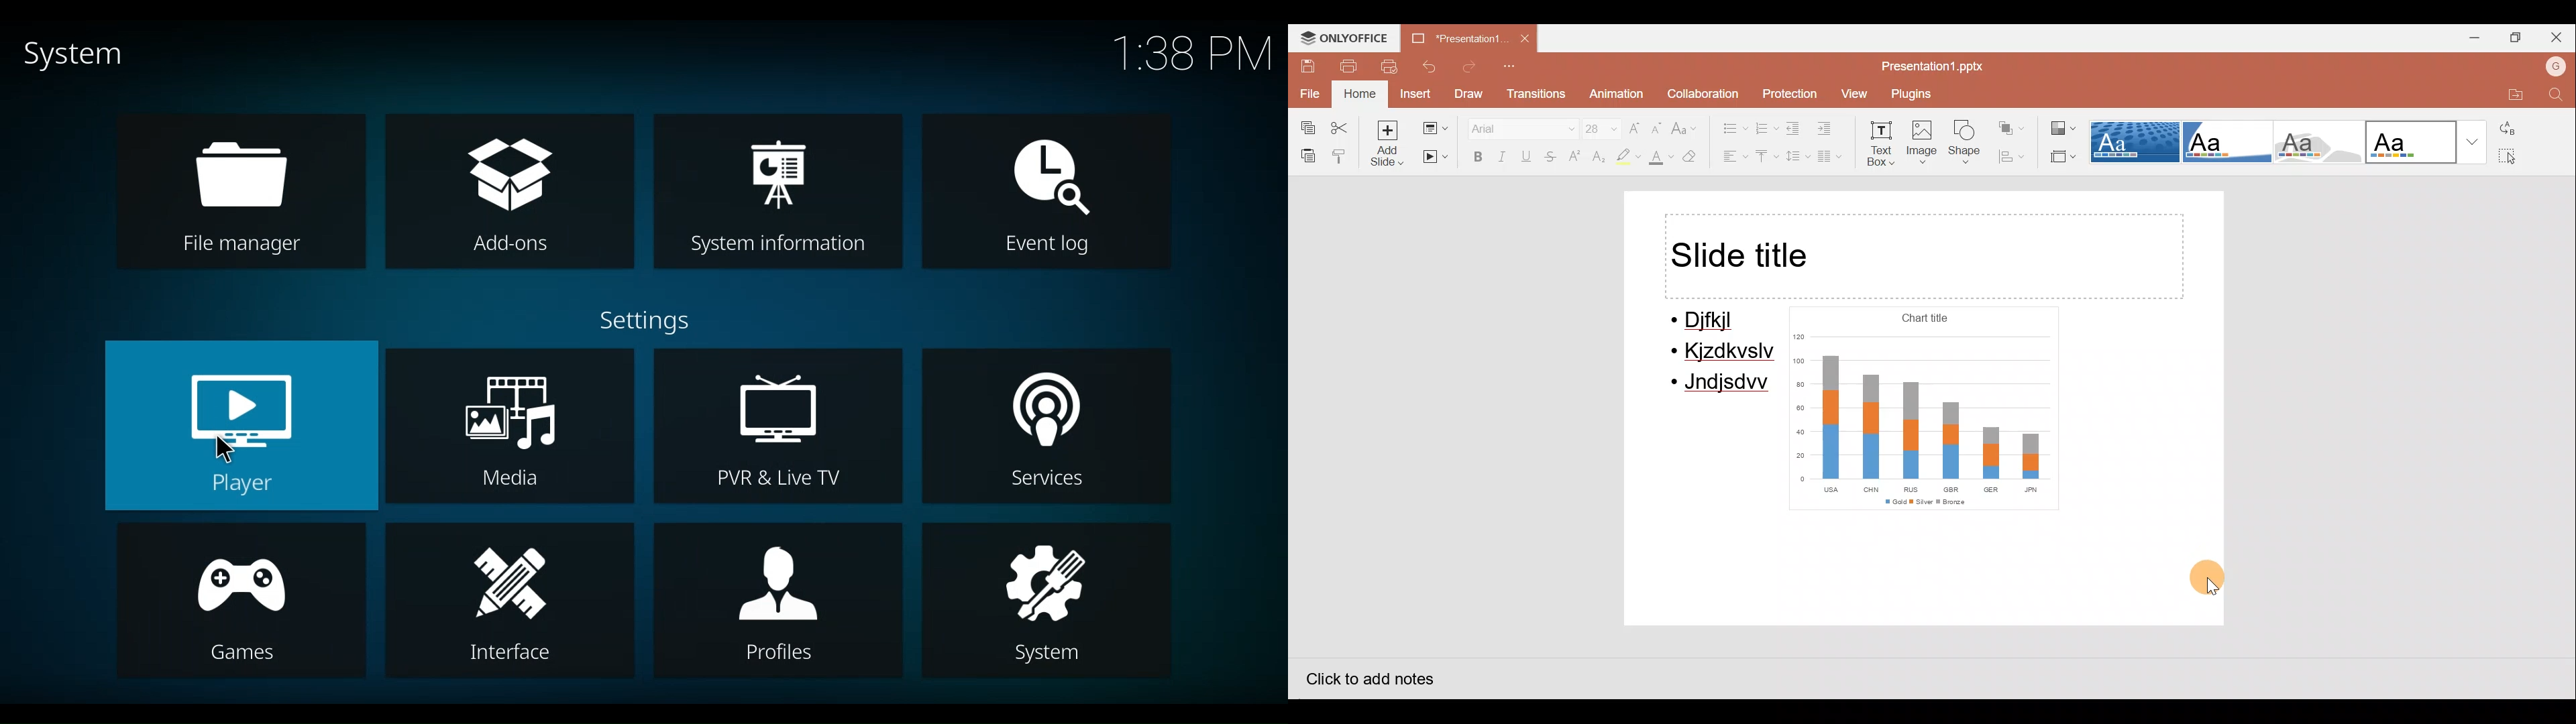 Image resolution: width=2576 pixels, height=728 pixels. Describe the element at coordinates (224, 452) in the screenshot. I see `Cursor` at that location.